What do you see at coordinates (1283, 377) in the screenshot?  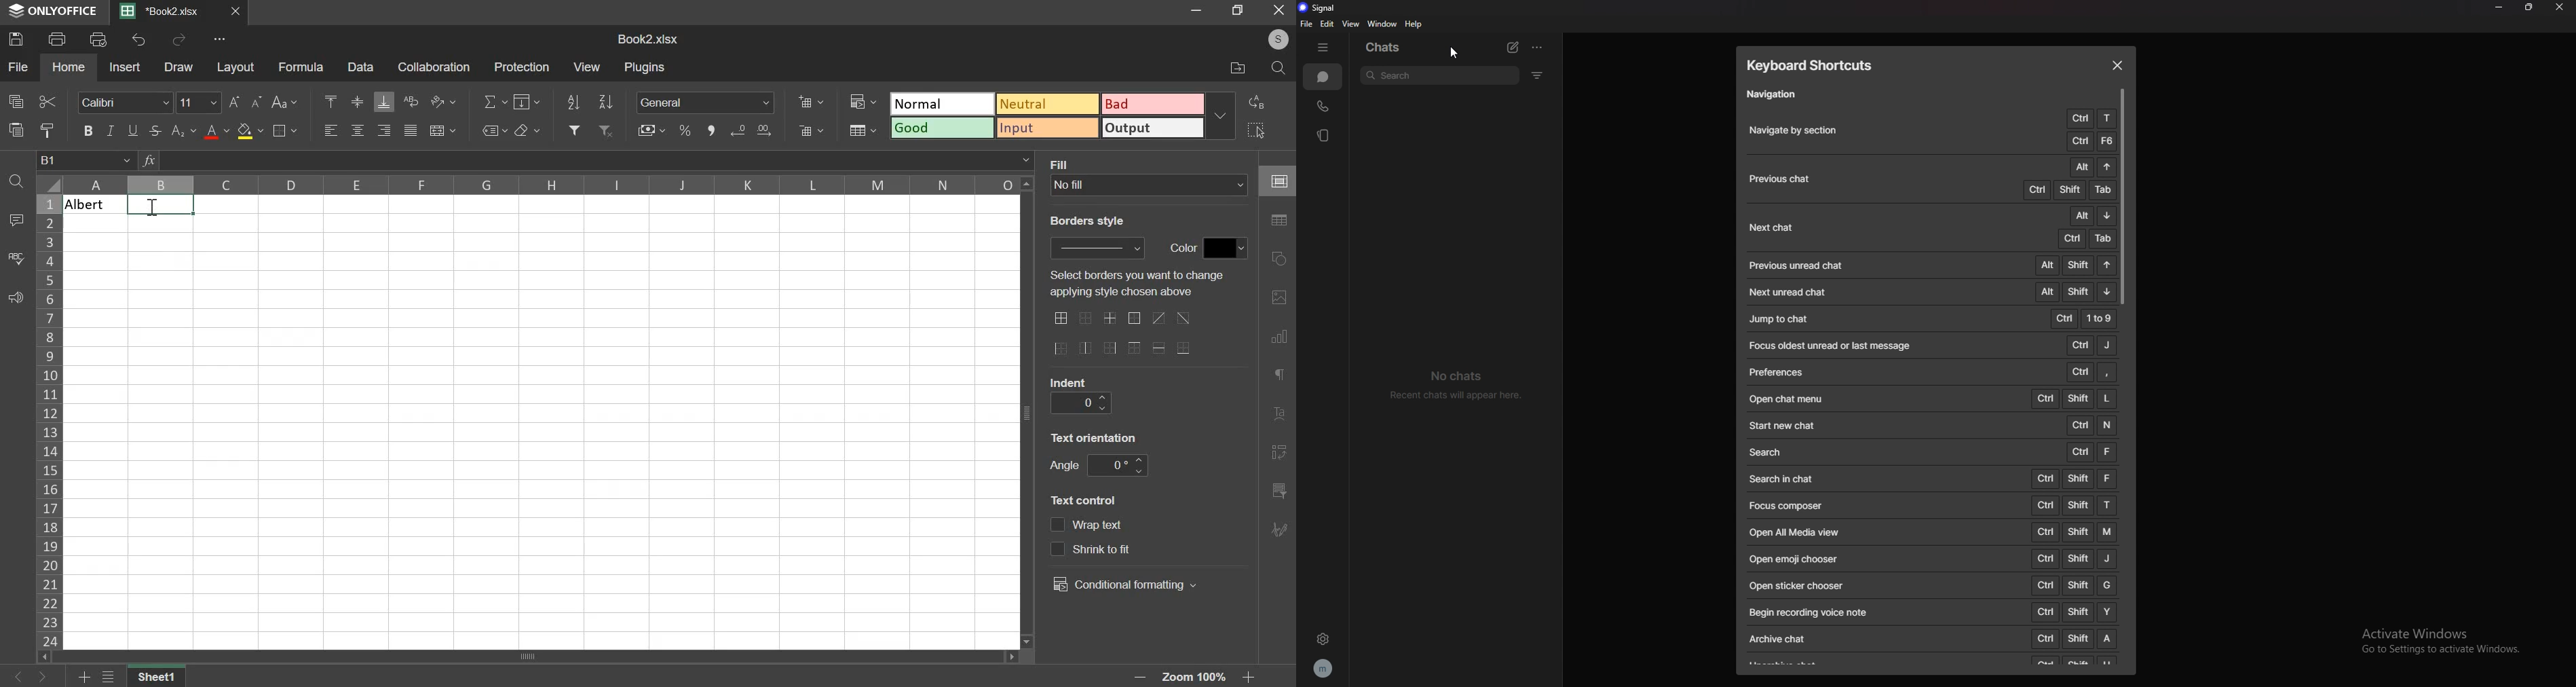 I see `paragraph settings` at bounding box center [1283, 377].